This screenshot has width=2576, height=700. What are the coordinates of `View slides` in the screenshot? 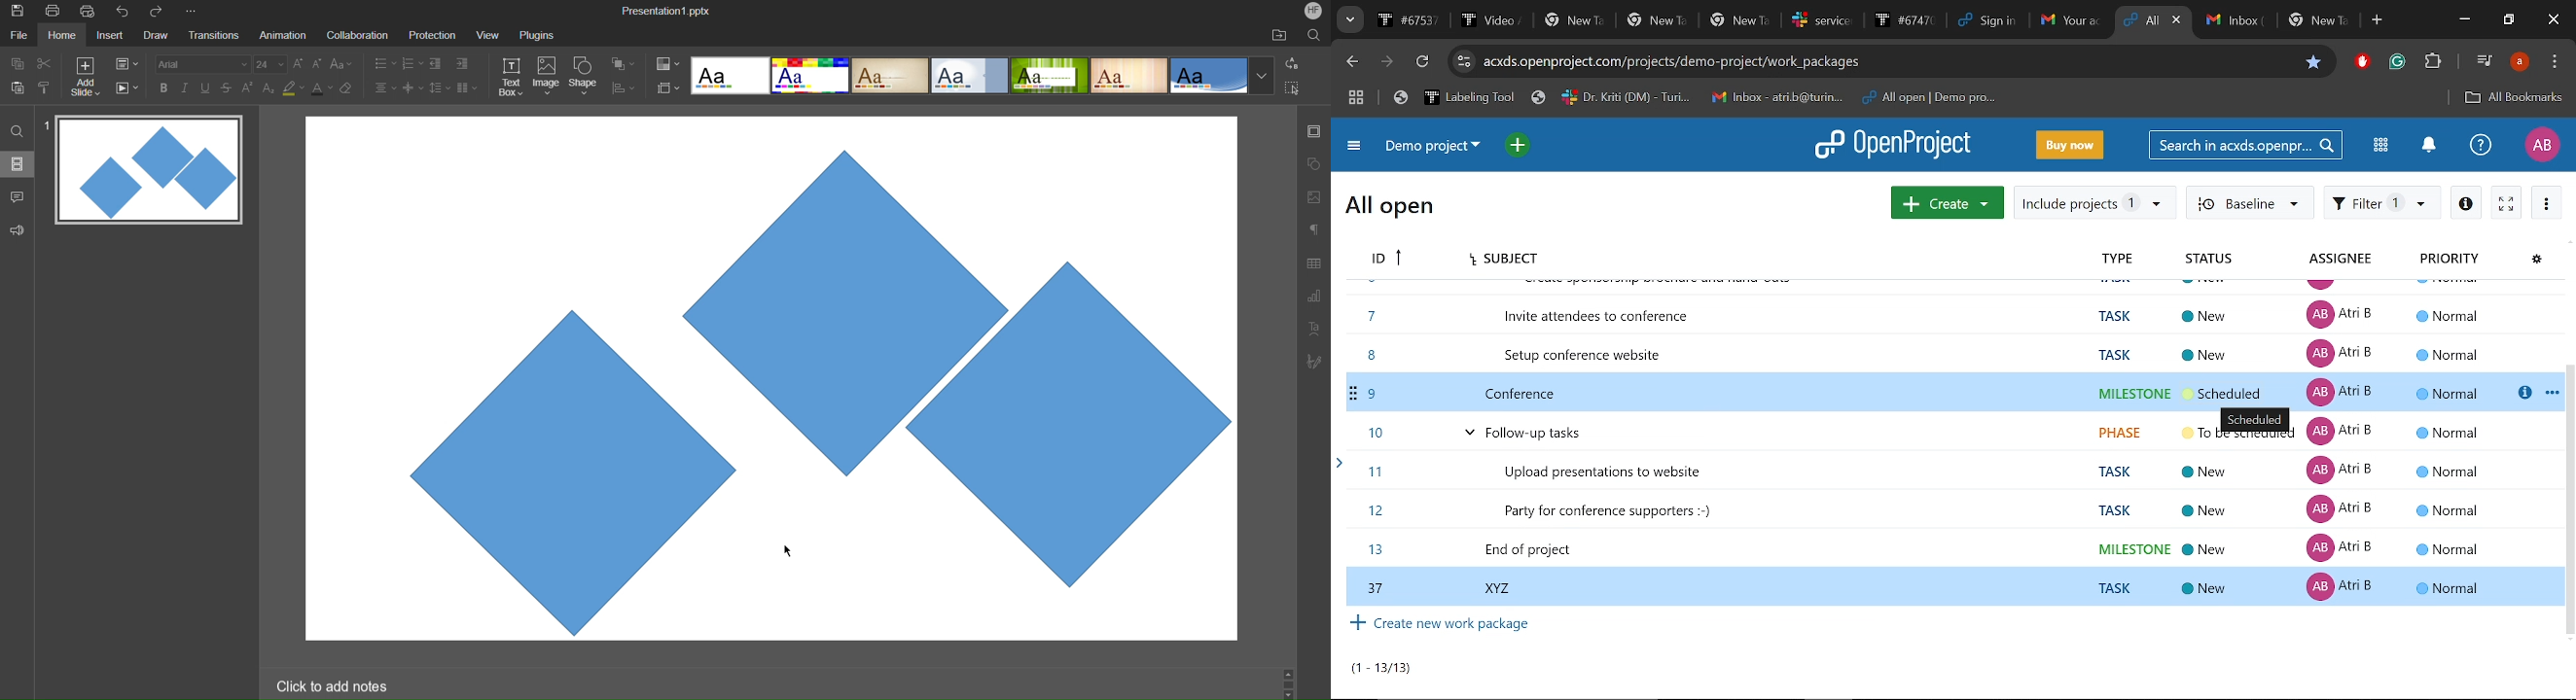 It's located at (17, 163).